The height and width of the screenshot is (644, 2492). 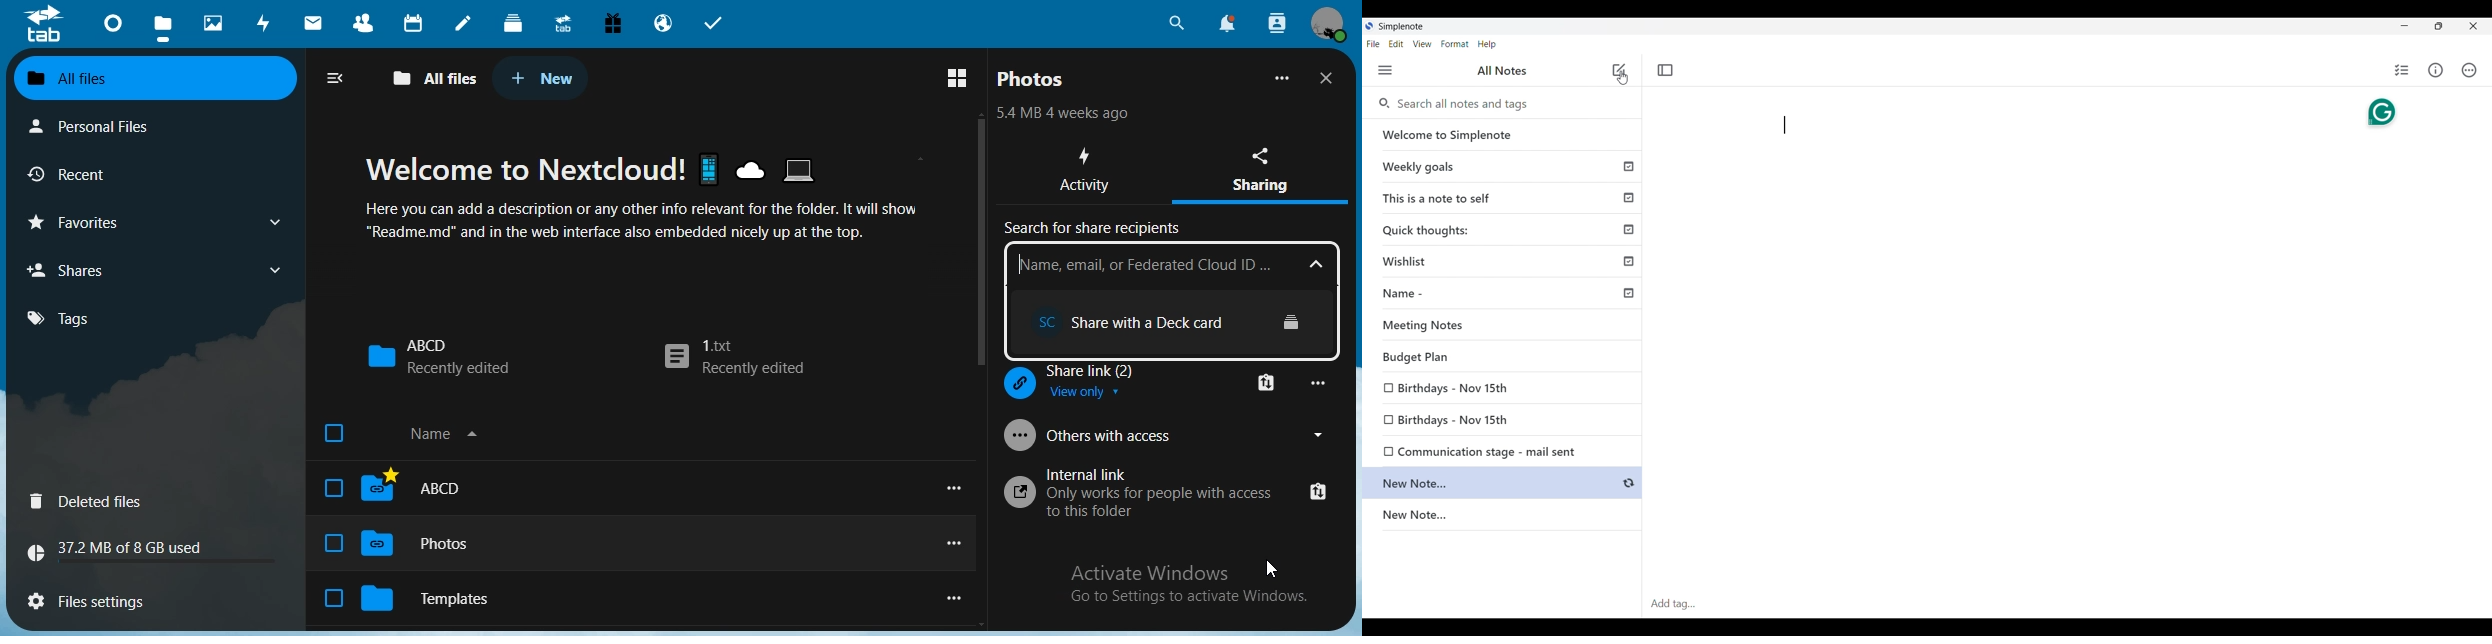 What do you see at coordinates (1161, 232) in the screenshot?
I see `text` at bounding box center [1161, 232].